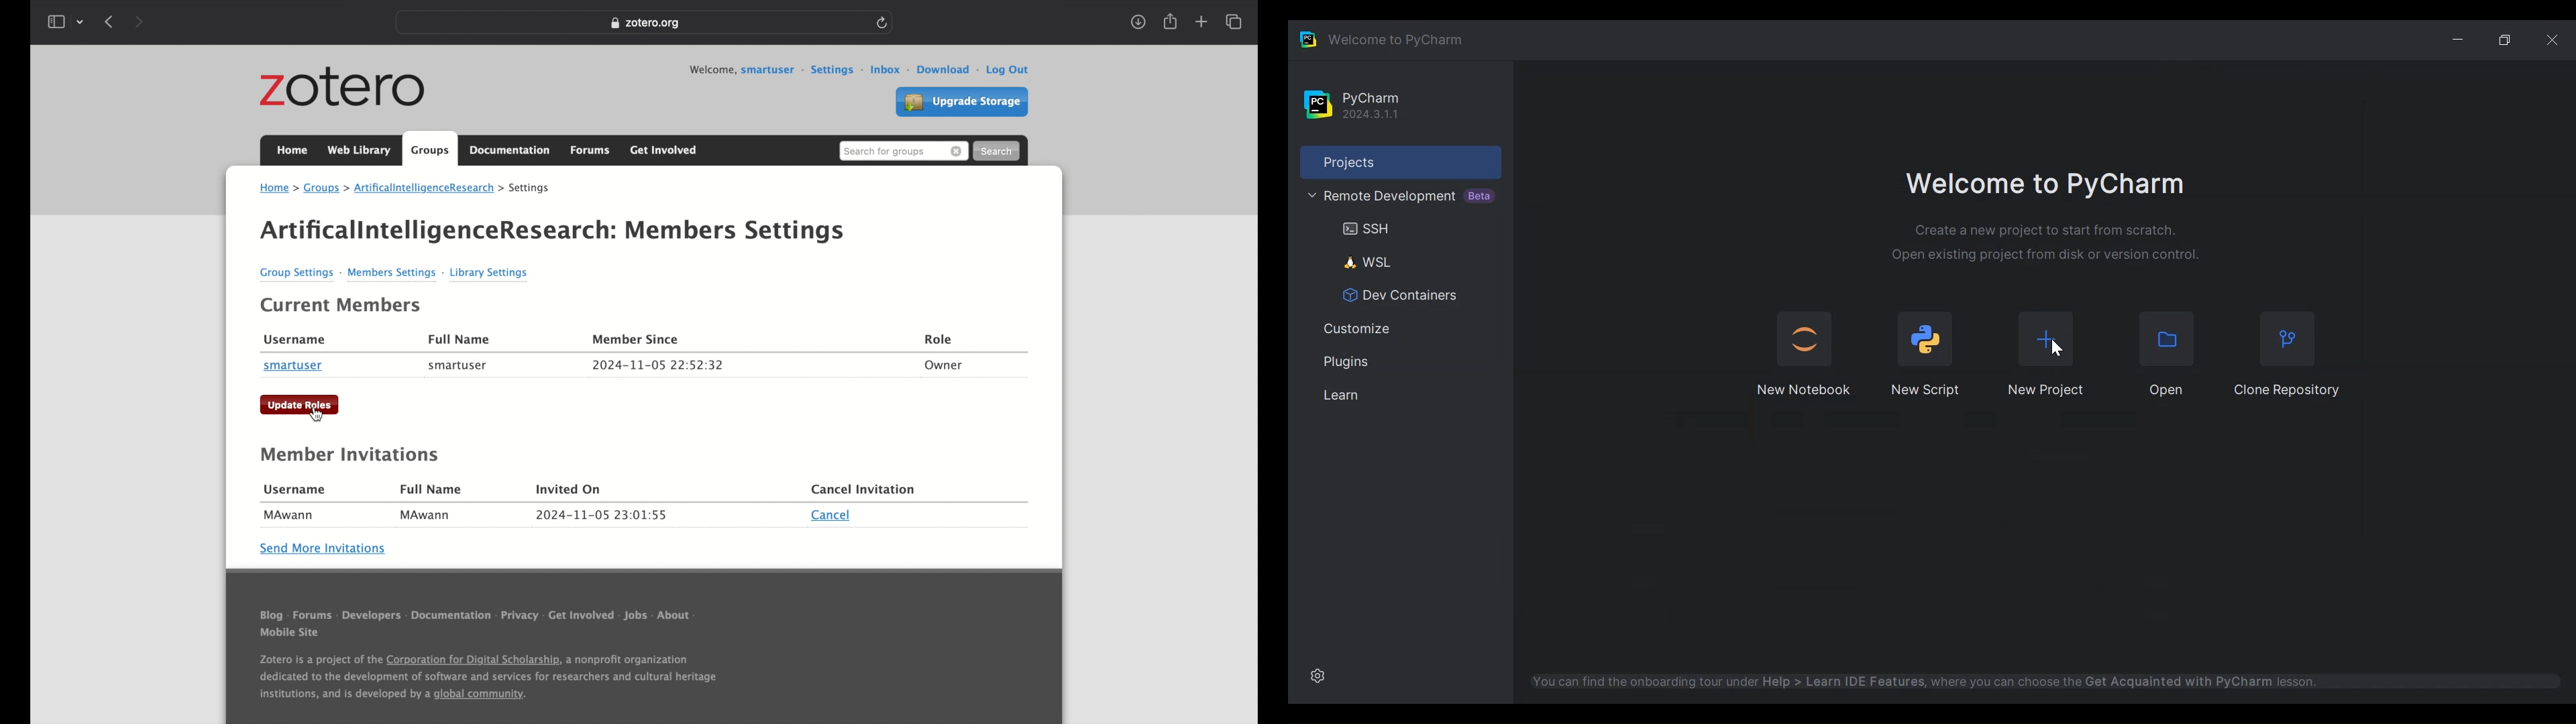 This screenshot has height=728, width=2576. Describe the element at coordinates (142, 21) in the screenshot. I see `next ` at that location.